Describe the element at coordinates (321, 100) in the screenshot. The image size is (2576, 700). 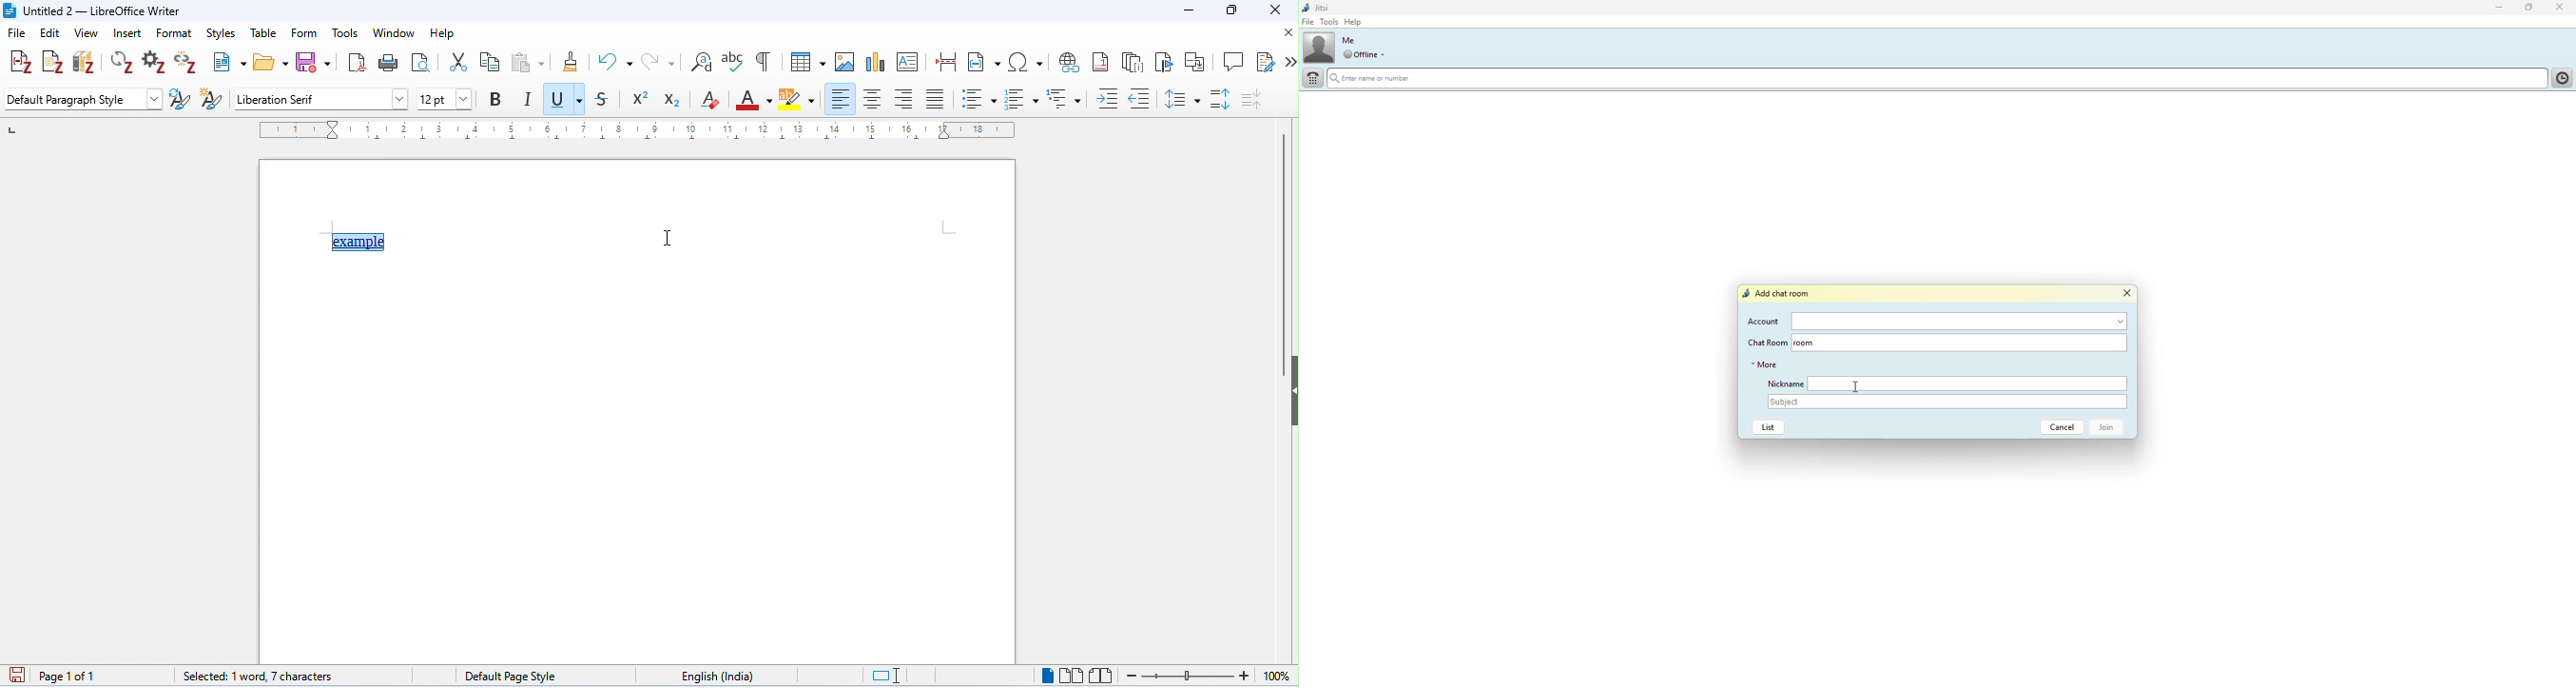
I see `font style` at that location.